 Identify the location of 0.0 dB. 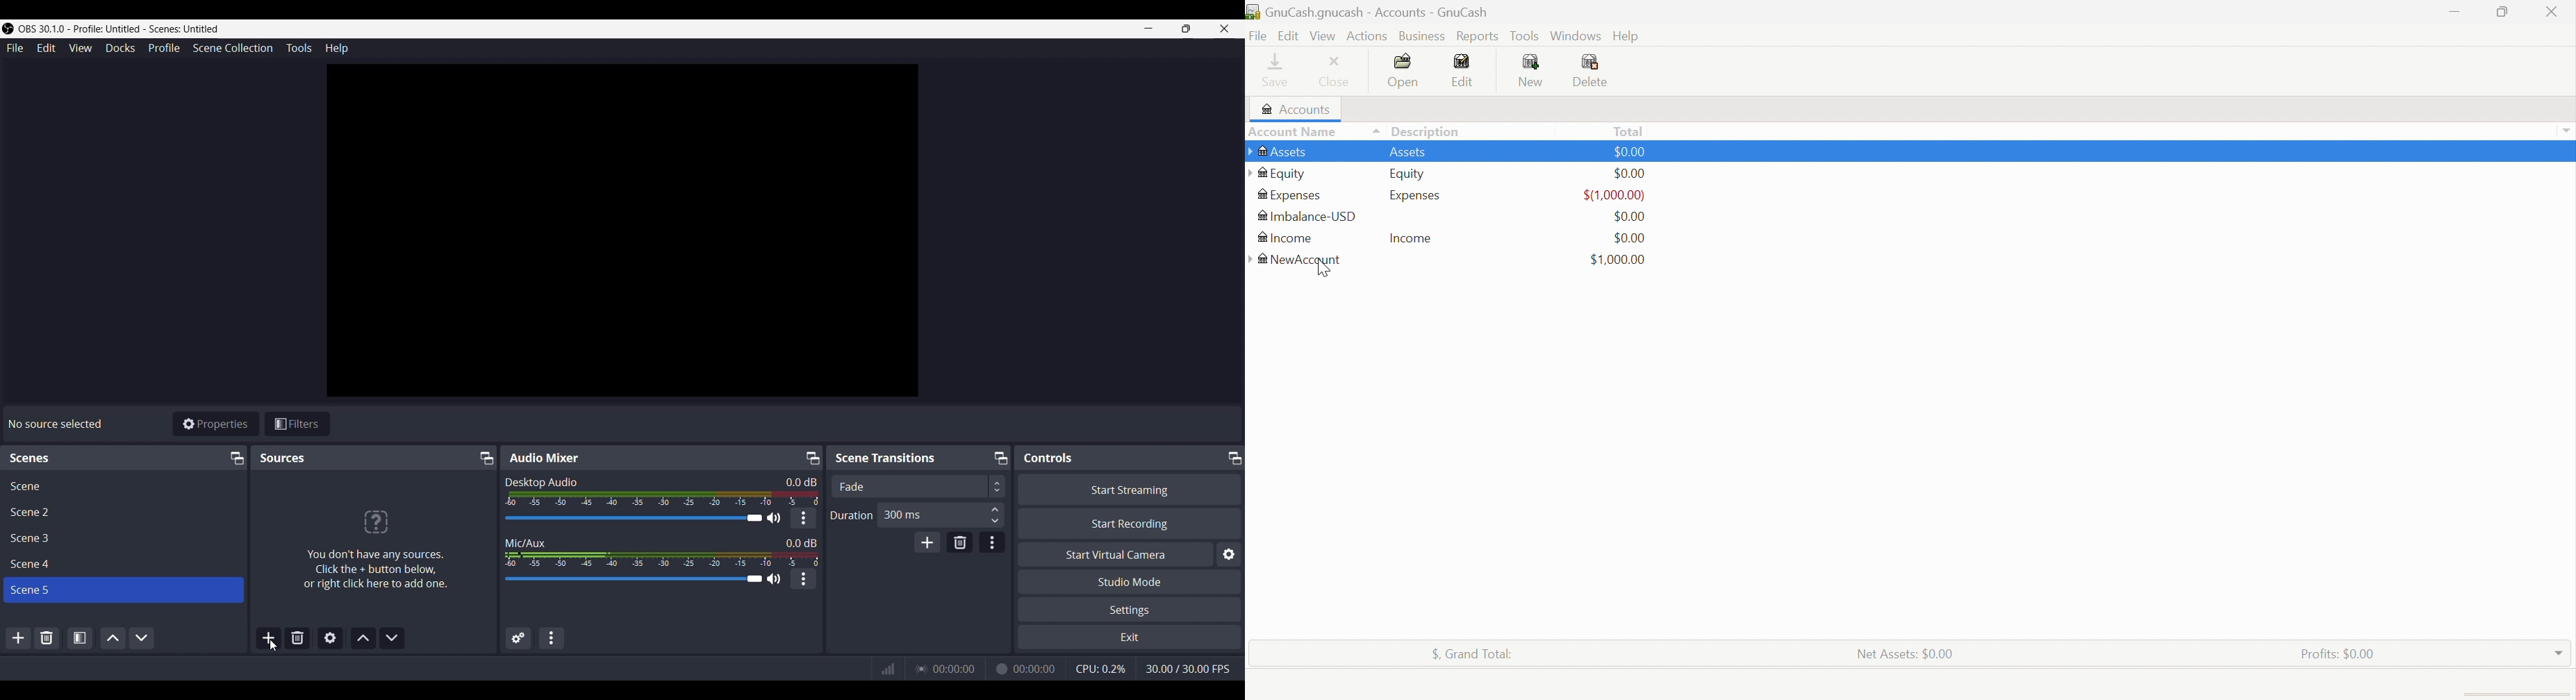
(800, 542).